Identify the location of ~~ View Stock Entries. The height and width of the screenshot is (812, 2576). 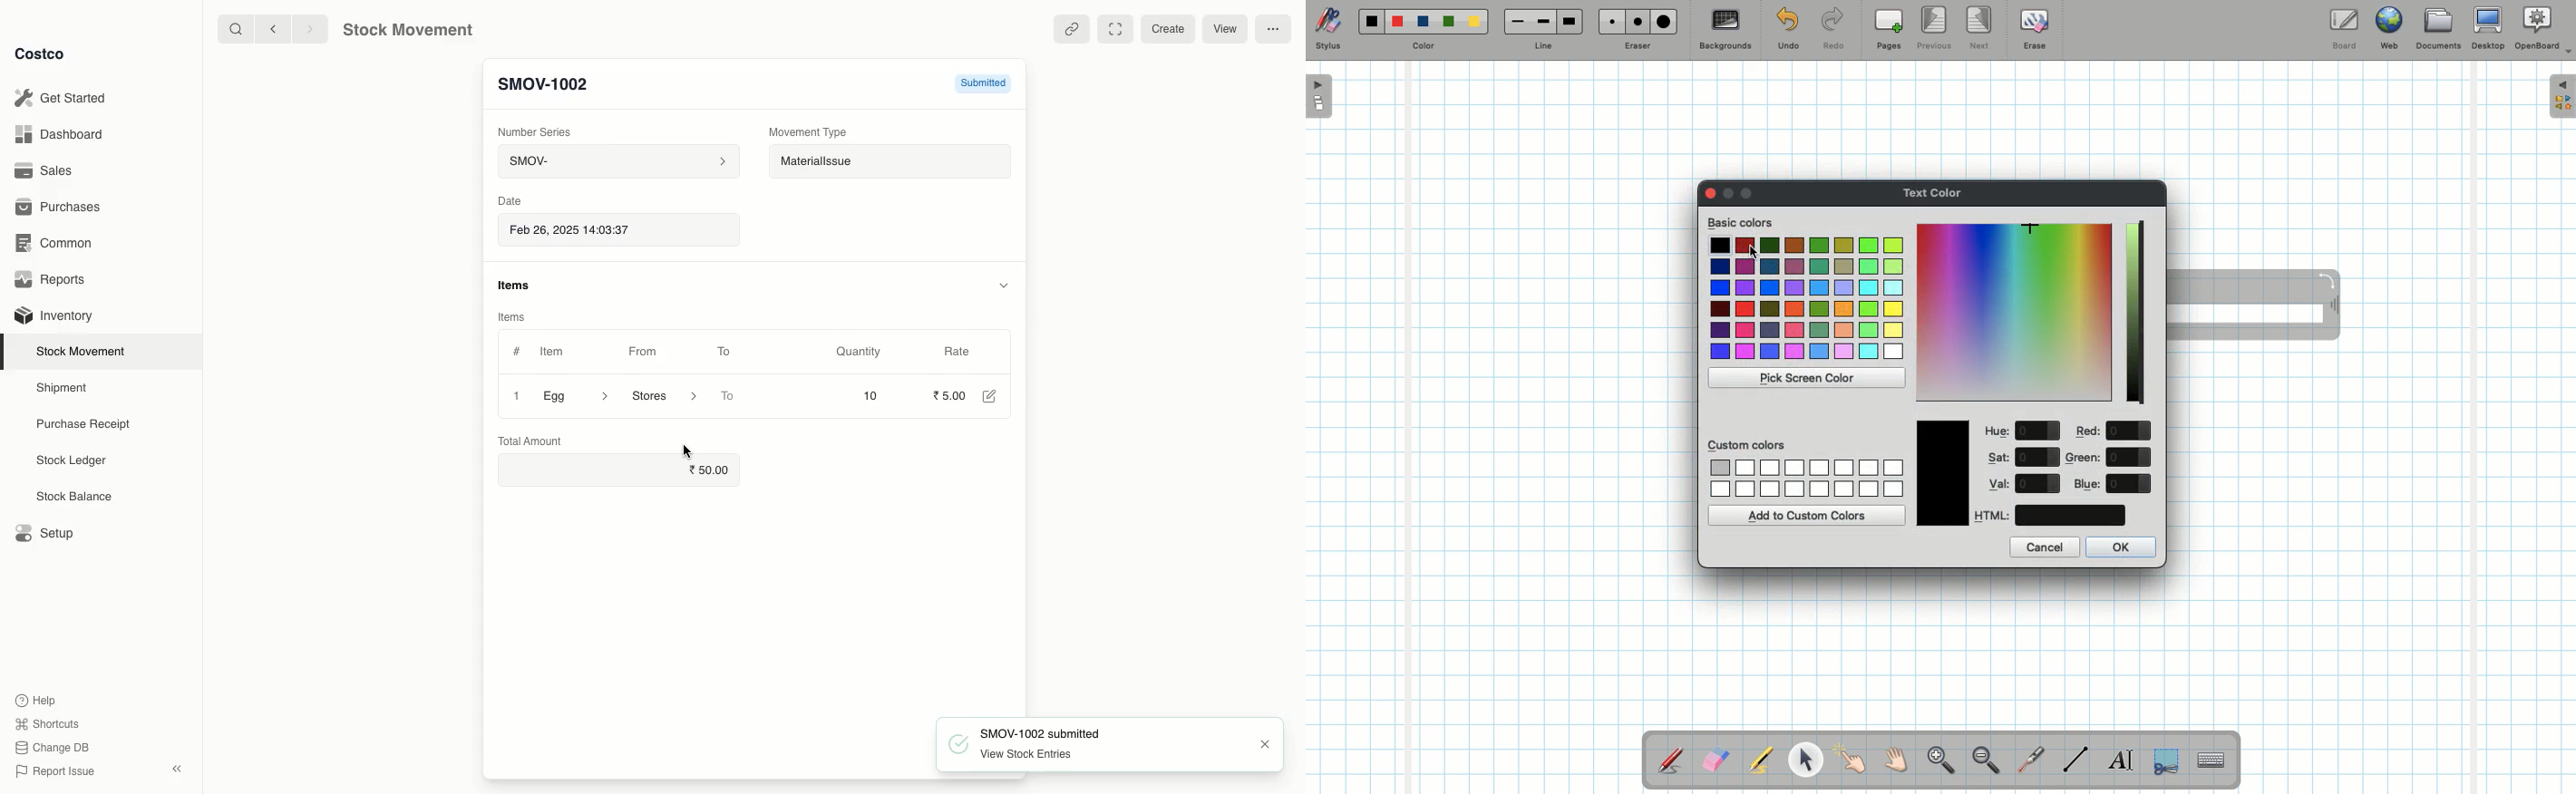
(1017, 756).